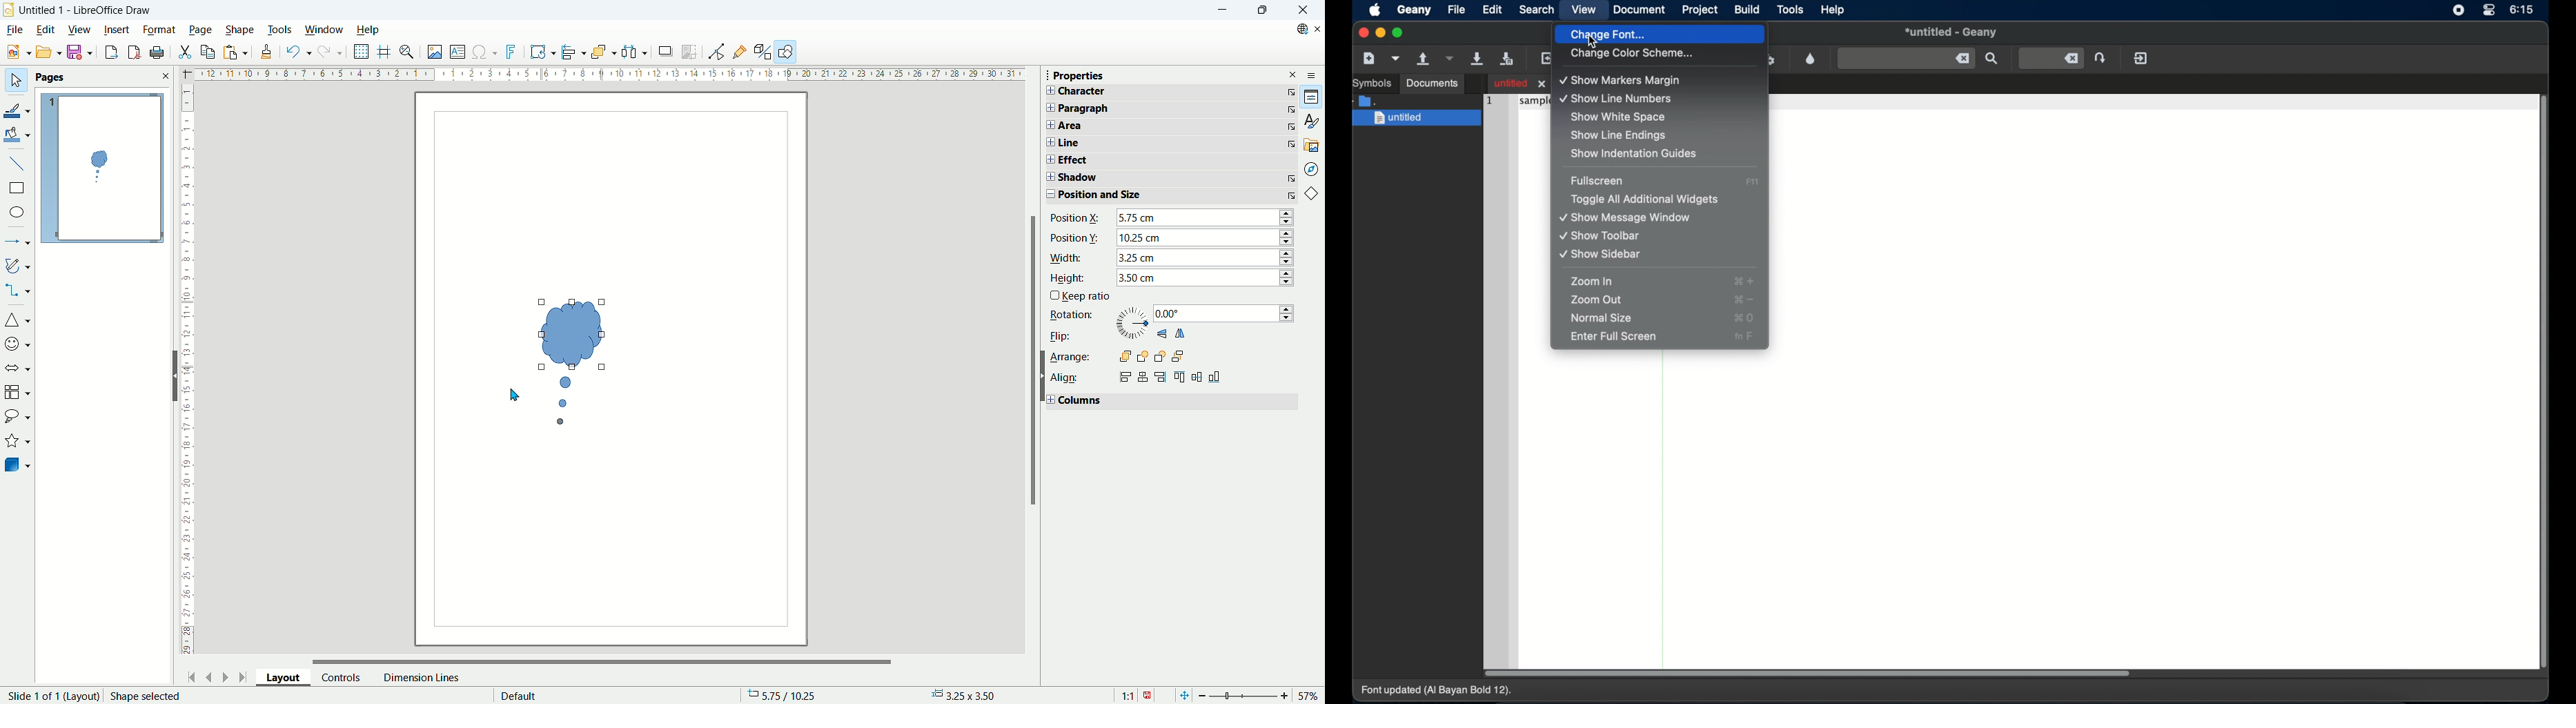 This screenshot has height=728, width=2576. Describe the element at coordinates (1745, 318) in the screenshot. I see `normal size shortcut` at that location.